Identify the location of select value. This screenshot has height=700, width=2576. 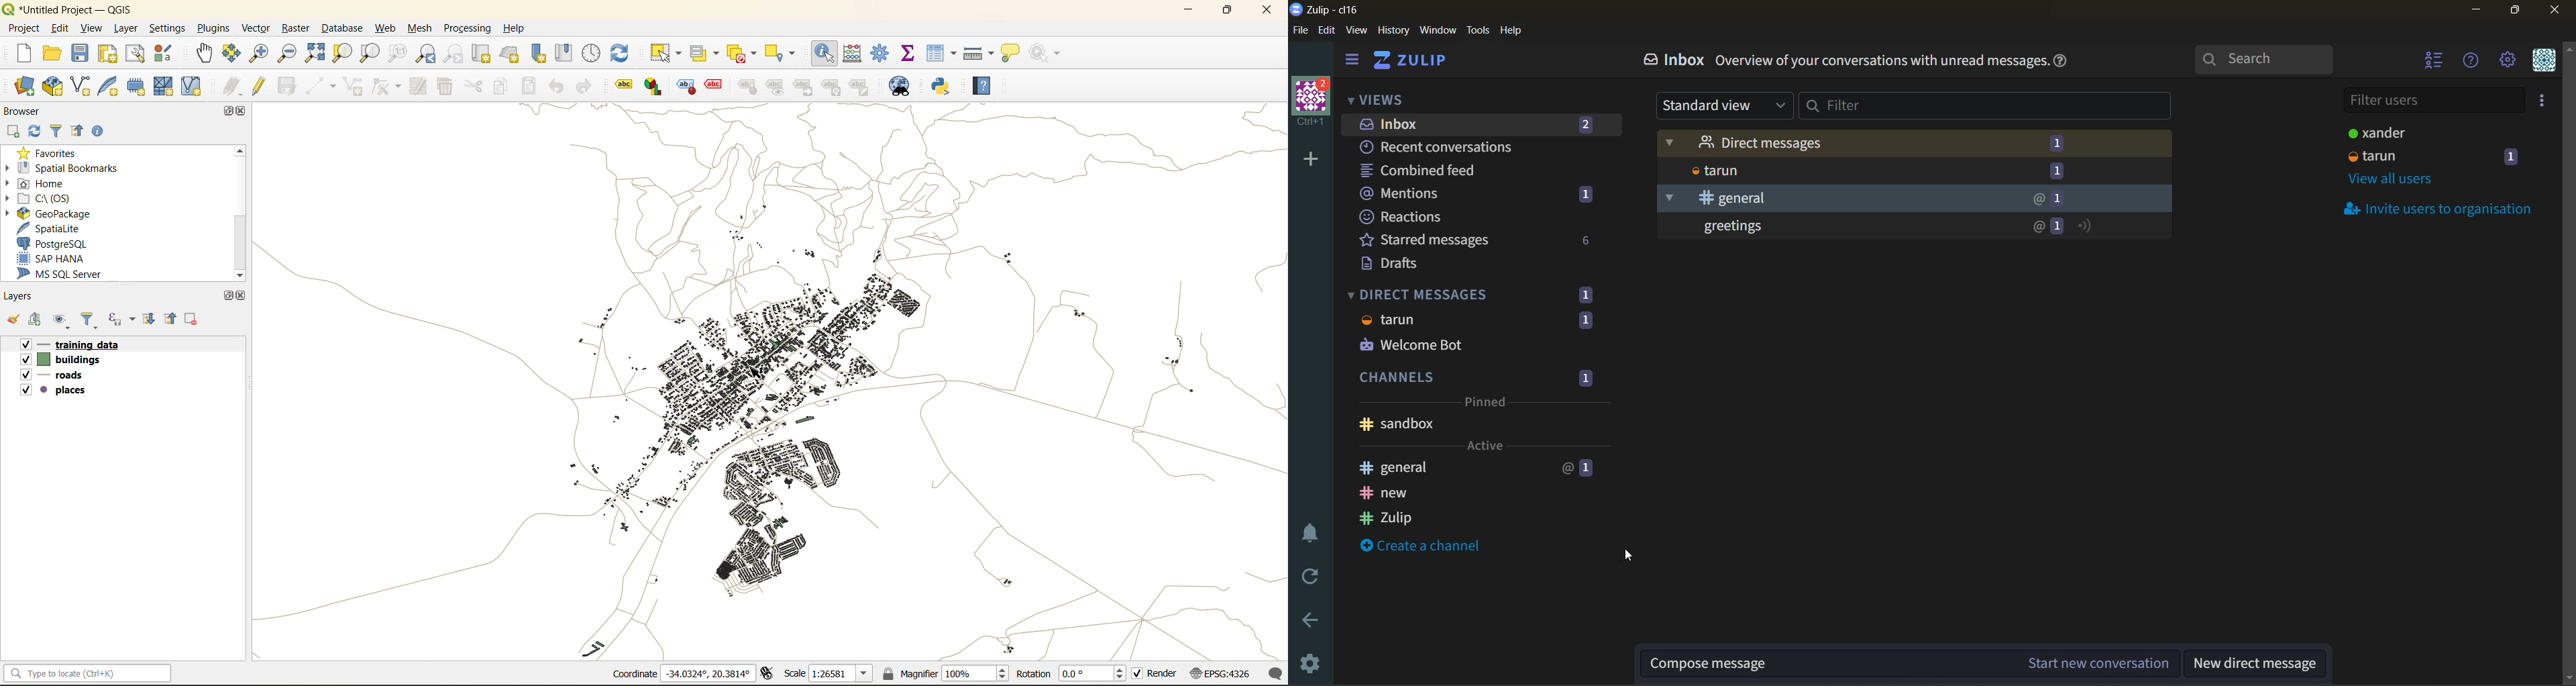
(707, 54).